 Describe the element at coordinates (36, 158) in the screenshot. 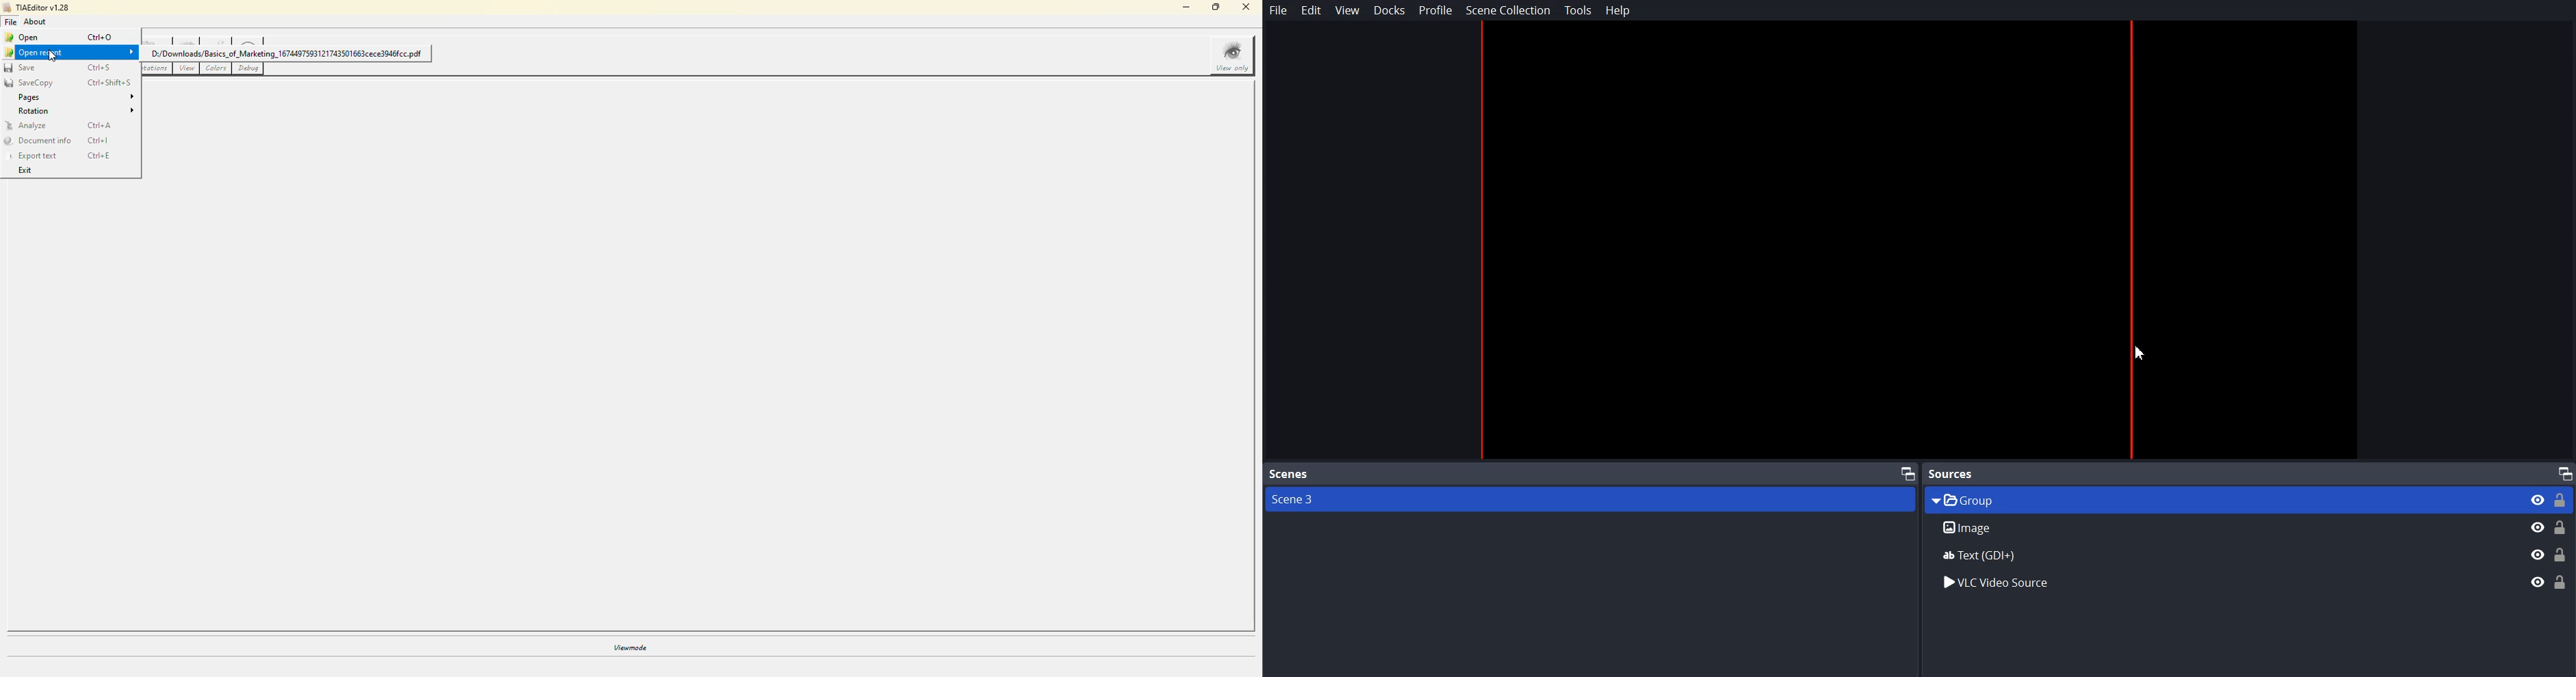

I see `export text` at that location.